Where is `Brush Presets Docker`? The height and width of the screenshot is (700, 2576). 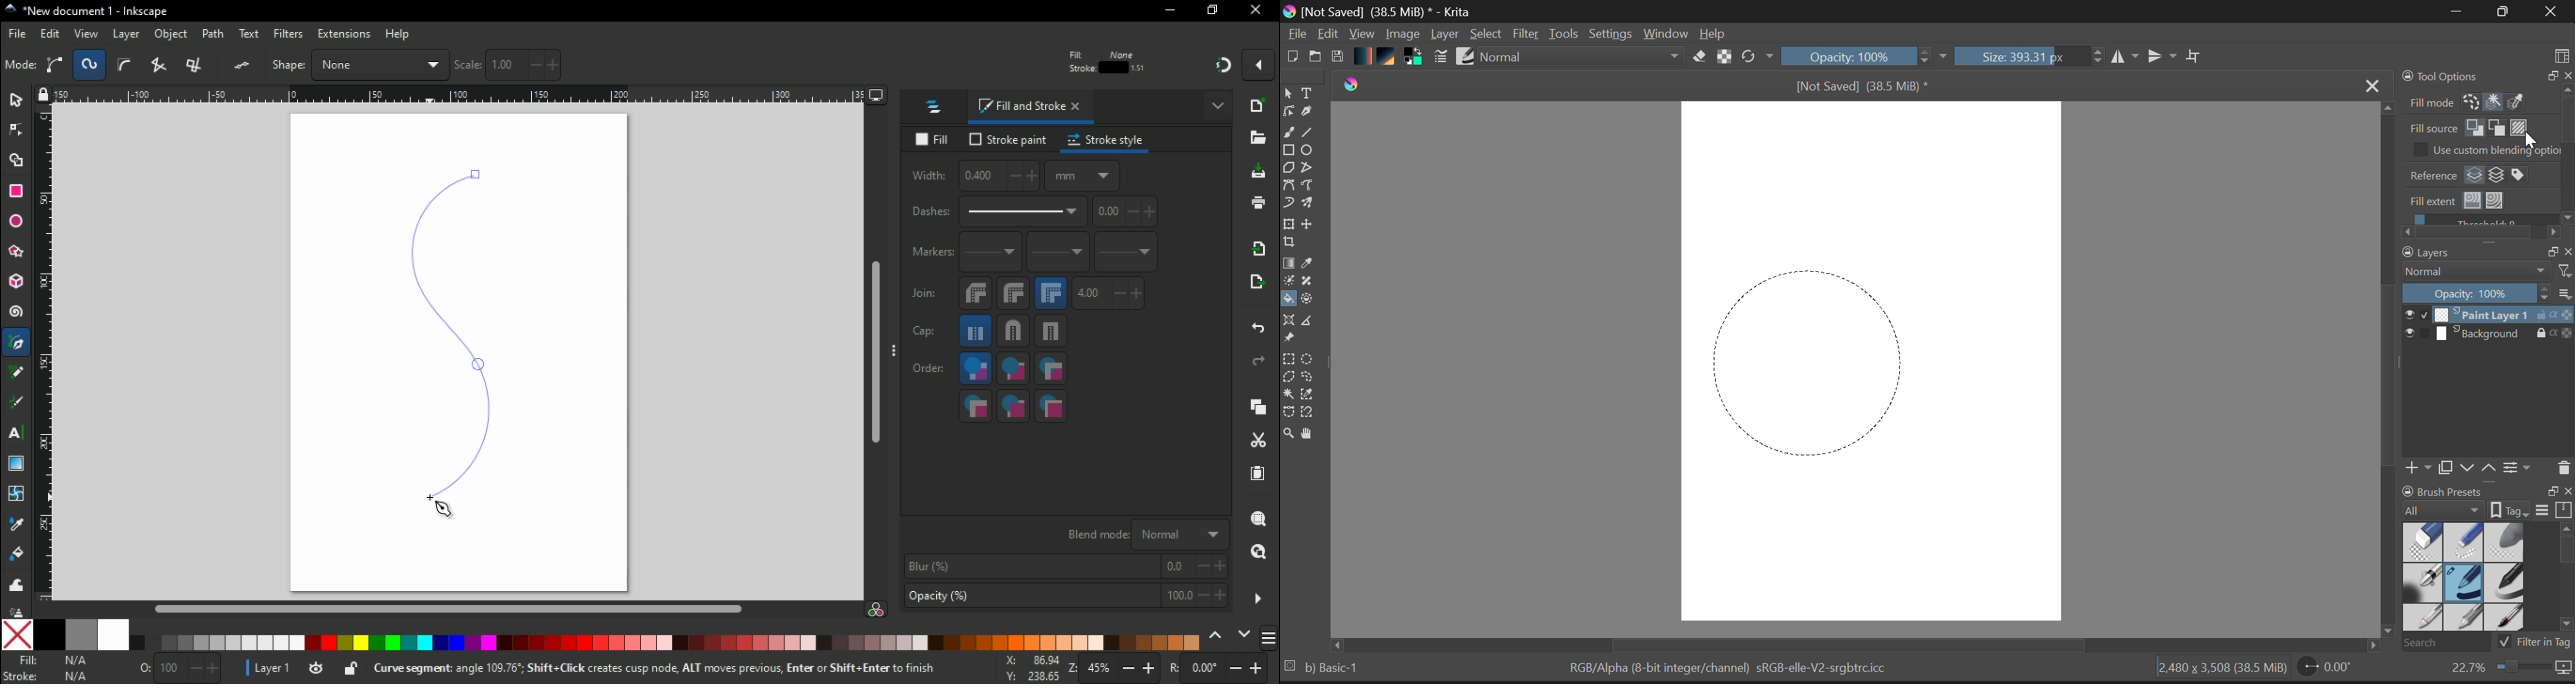 Brush Presets Docker is located at coordinates (2485, 567).